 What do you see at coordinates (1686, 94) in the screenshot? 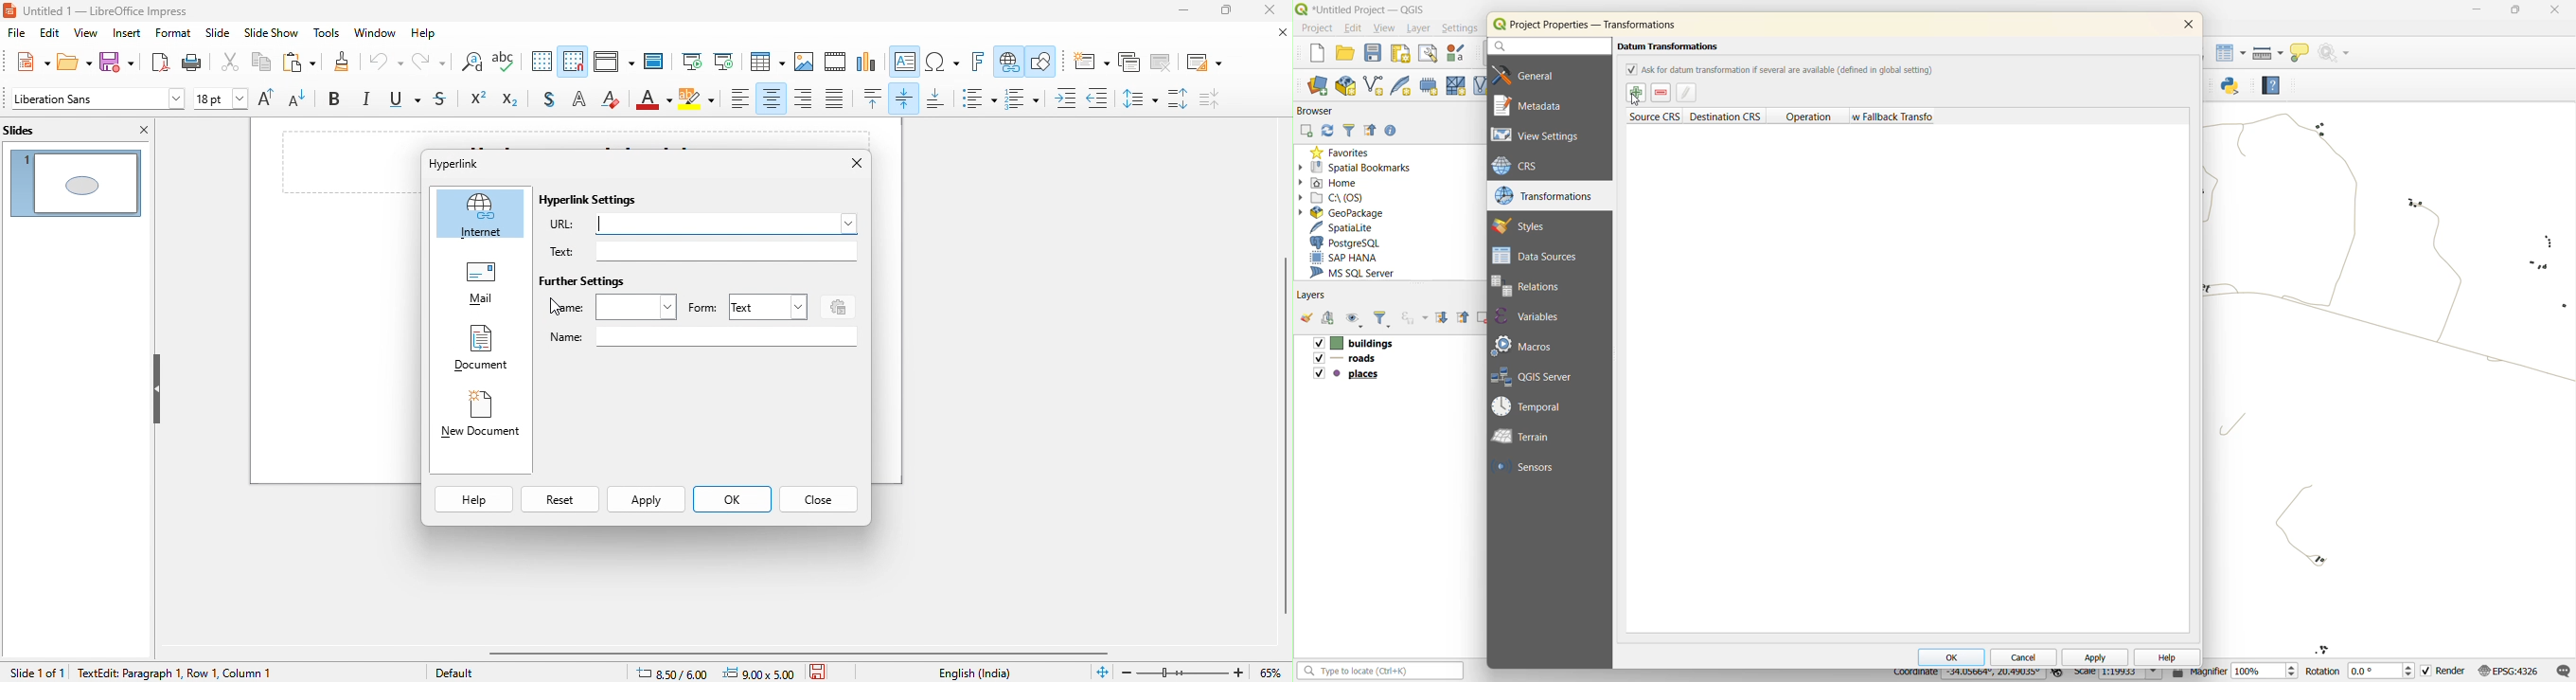
I see `edit` at bounding box center [1686, 94].